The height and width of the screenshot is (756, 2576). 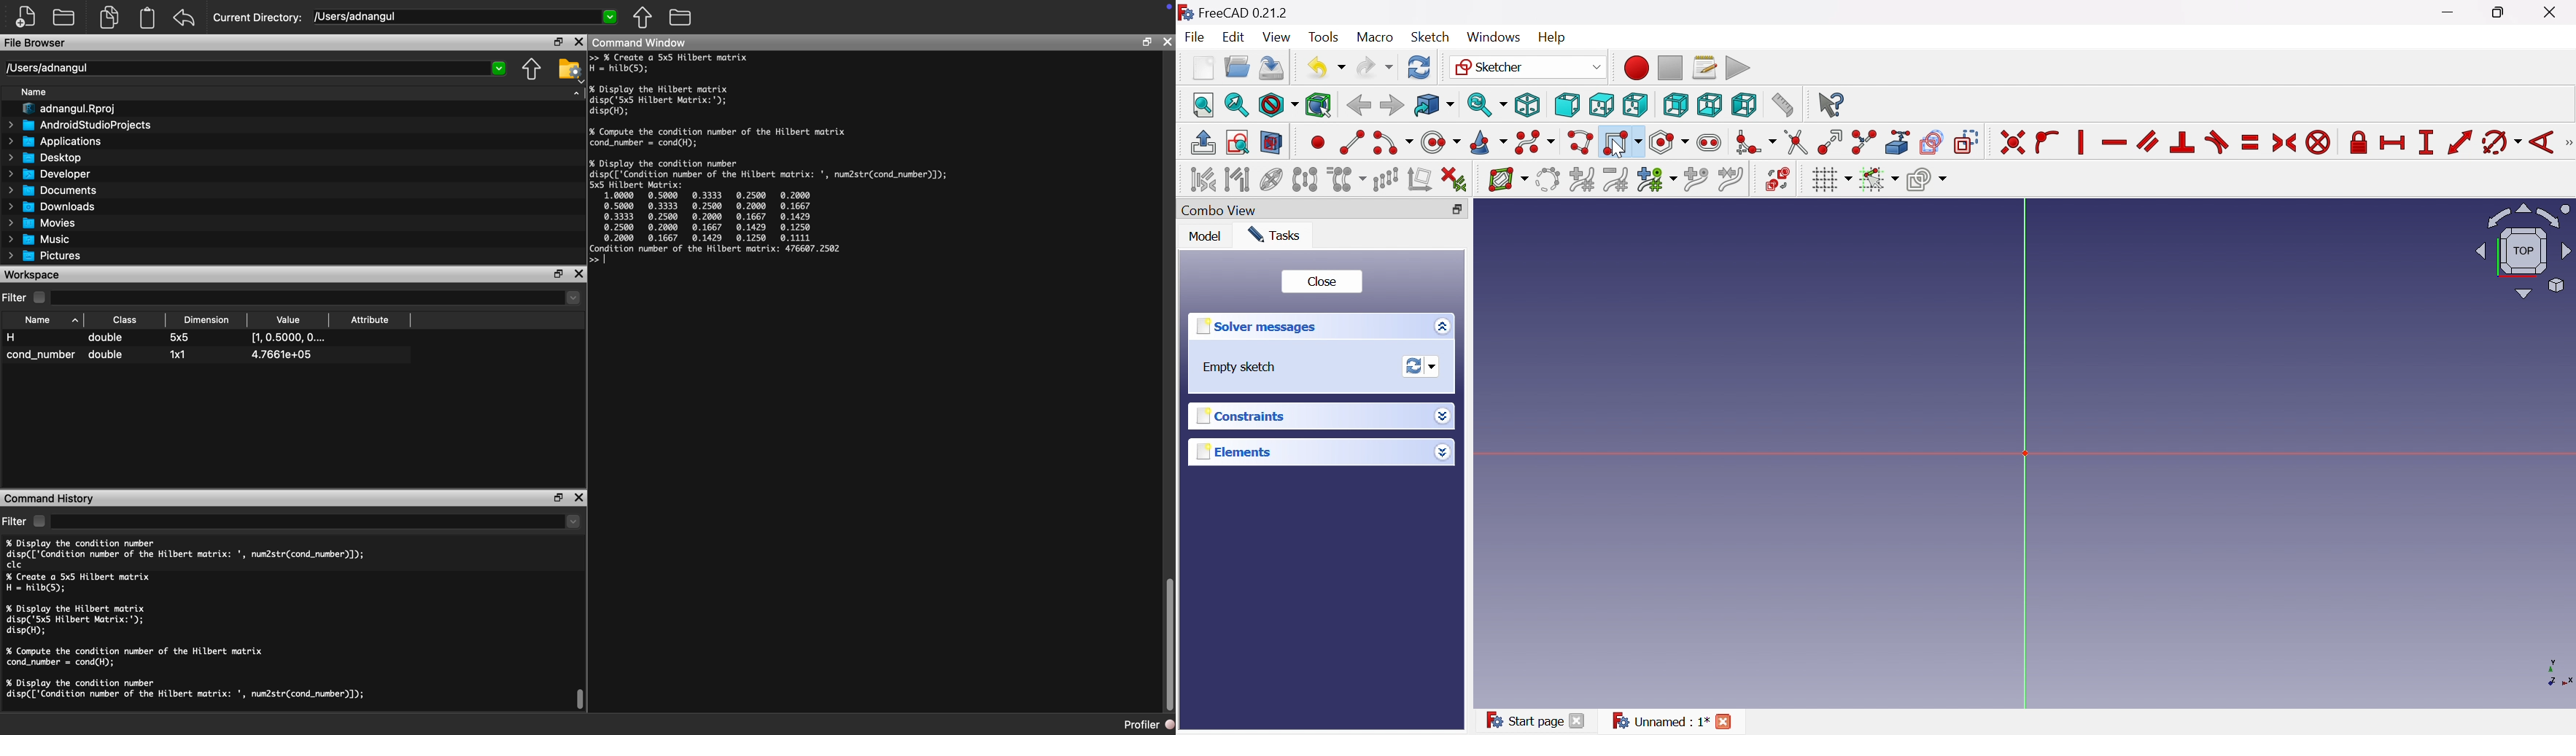 I want to click on Delete all constraints, so click(x=1454, y=181).